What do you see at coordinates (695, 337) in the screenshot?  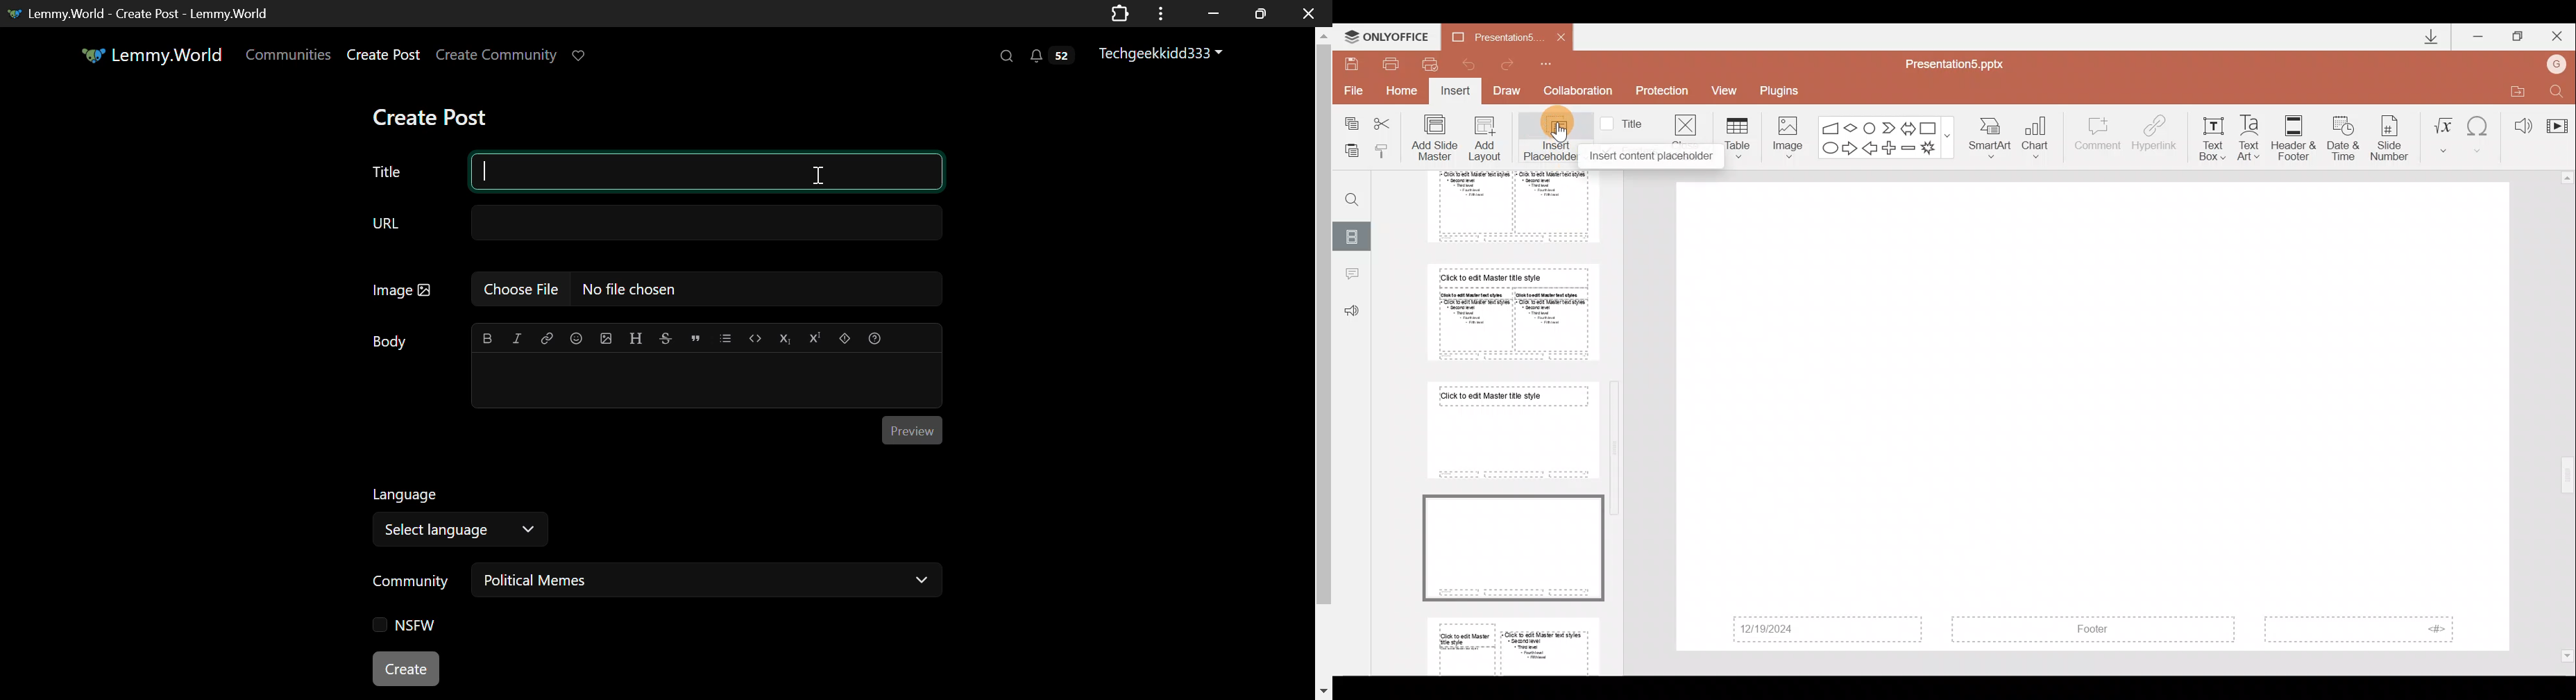 I see `Quote` at bounding box center [695, 337].